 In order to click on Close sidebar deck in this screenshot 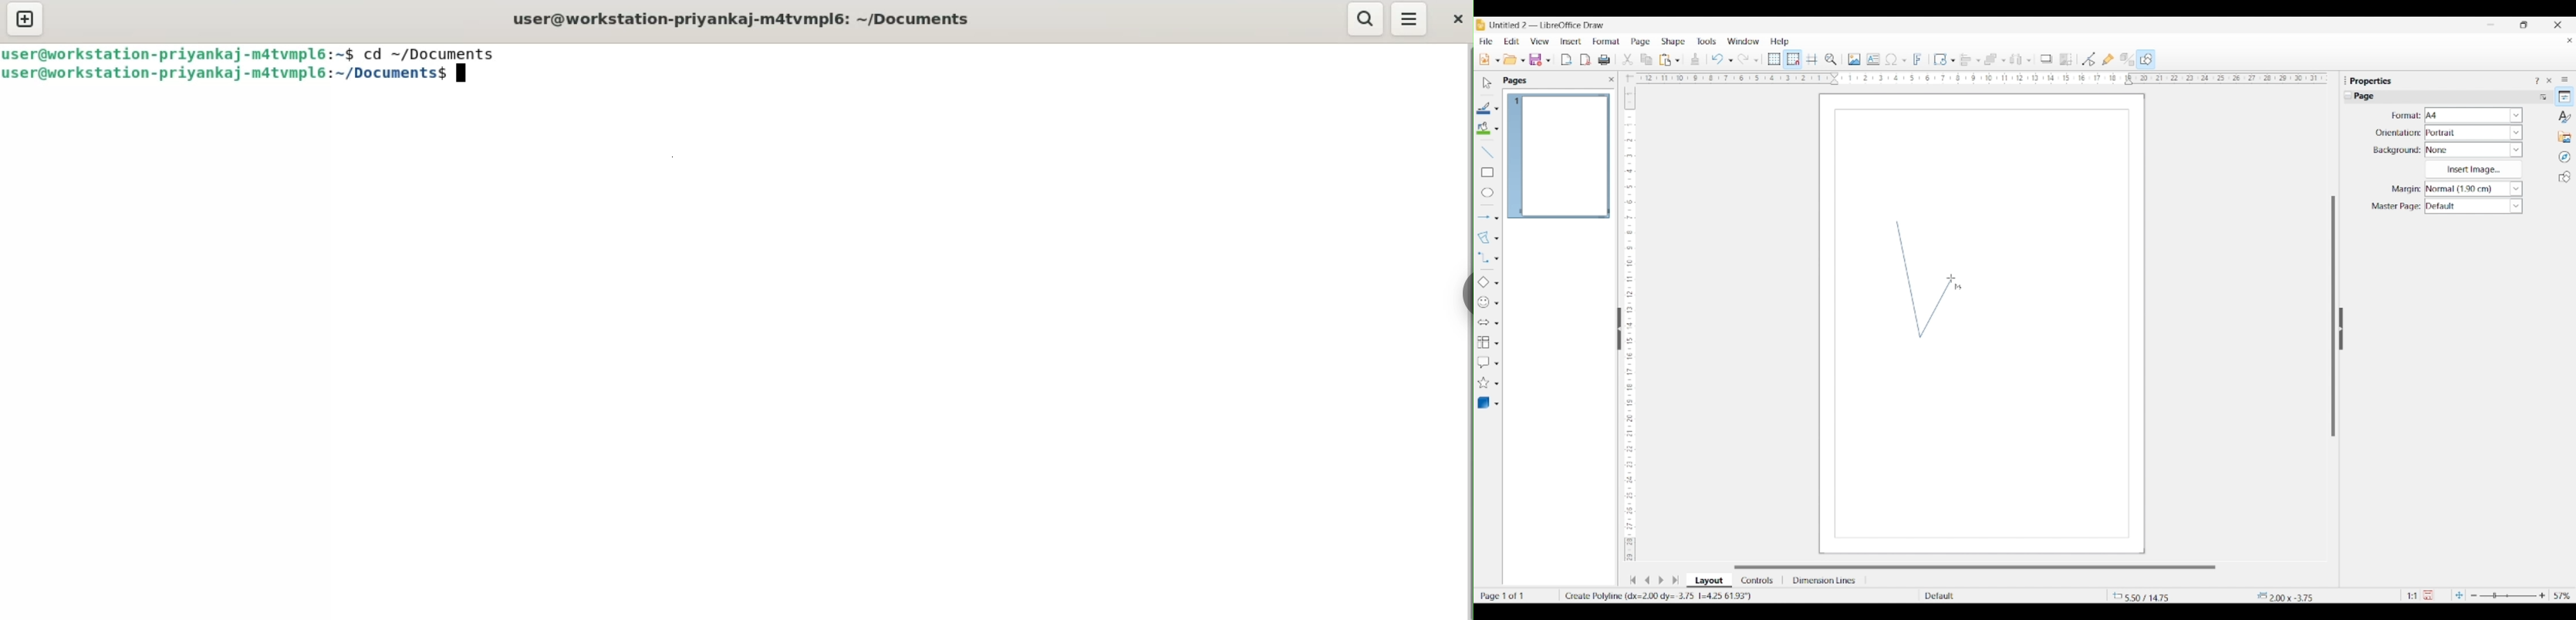, I will do `click(2549, 80)`.